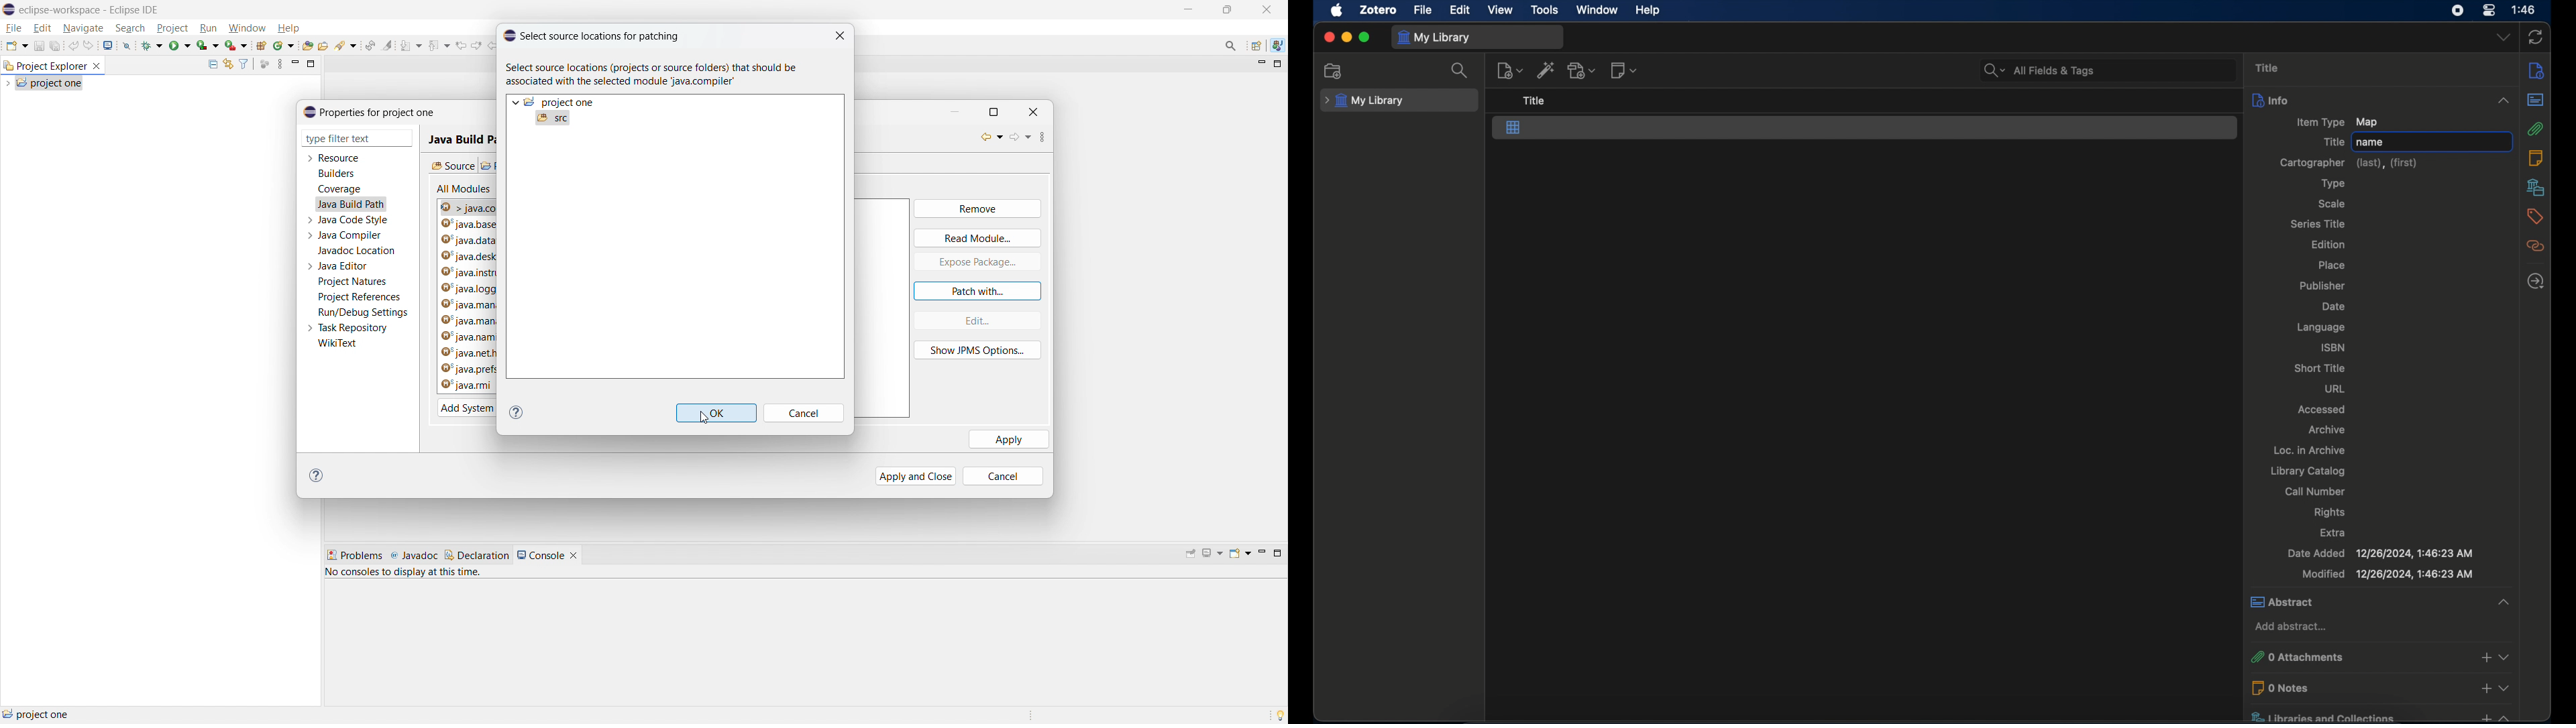 The width and height of the screenshot is (2576, 728). Describe the element at coordinates (1366, 101) in the screenshot. I see `my library` at that location.